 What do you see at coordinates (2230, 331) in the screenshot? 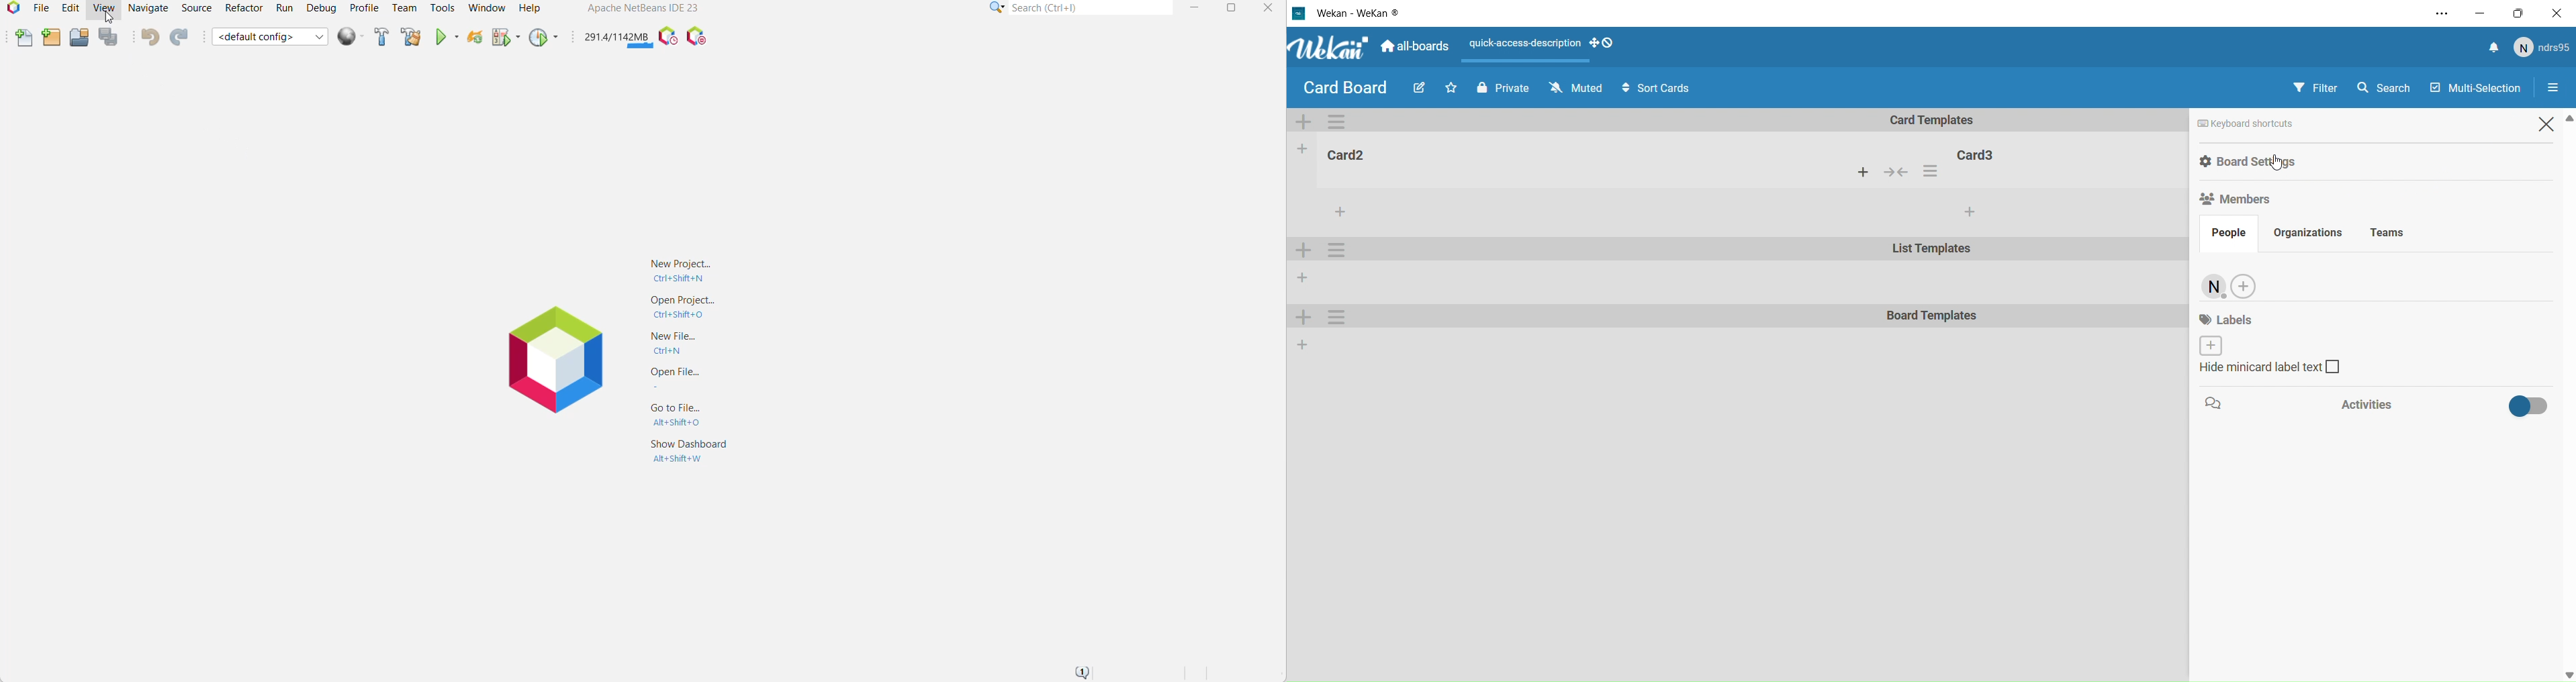
I see `Label` at bounding box center [2230, 331].